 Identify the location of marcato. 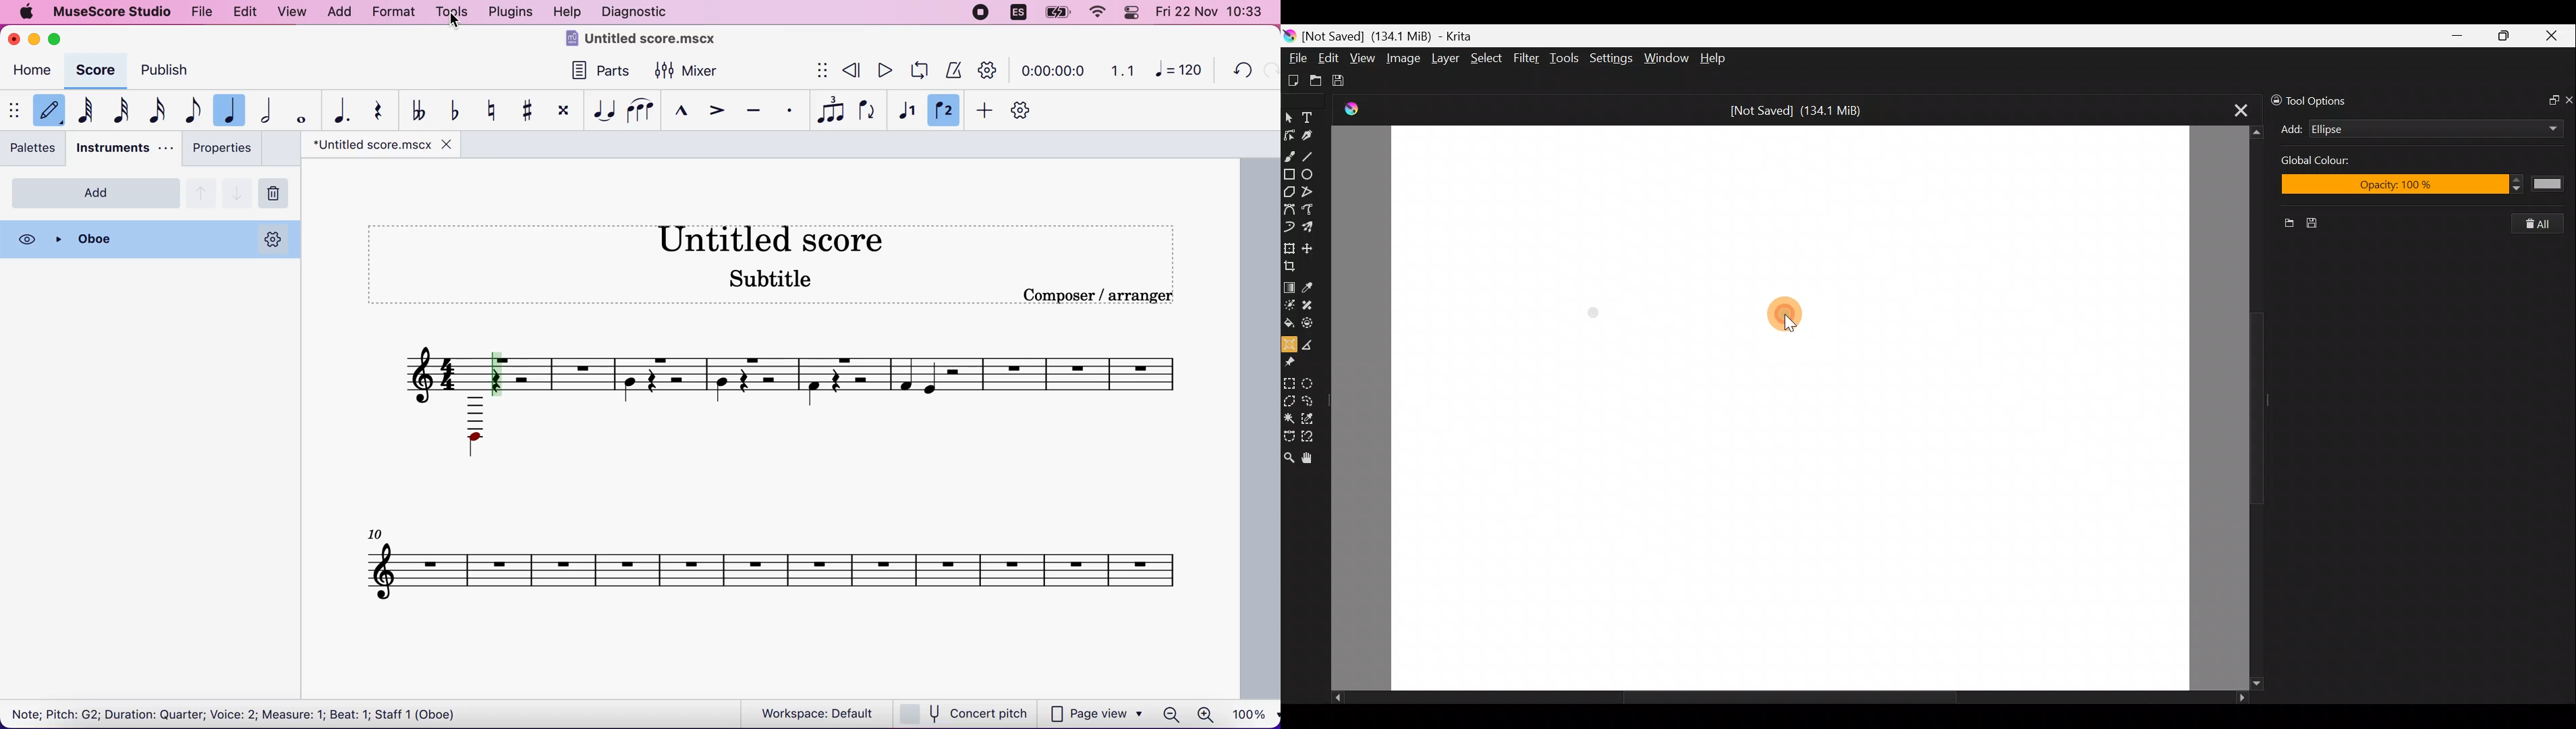
(688, 112).